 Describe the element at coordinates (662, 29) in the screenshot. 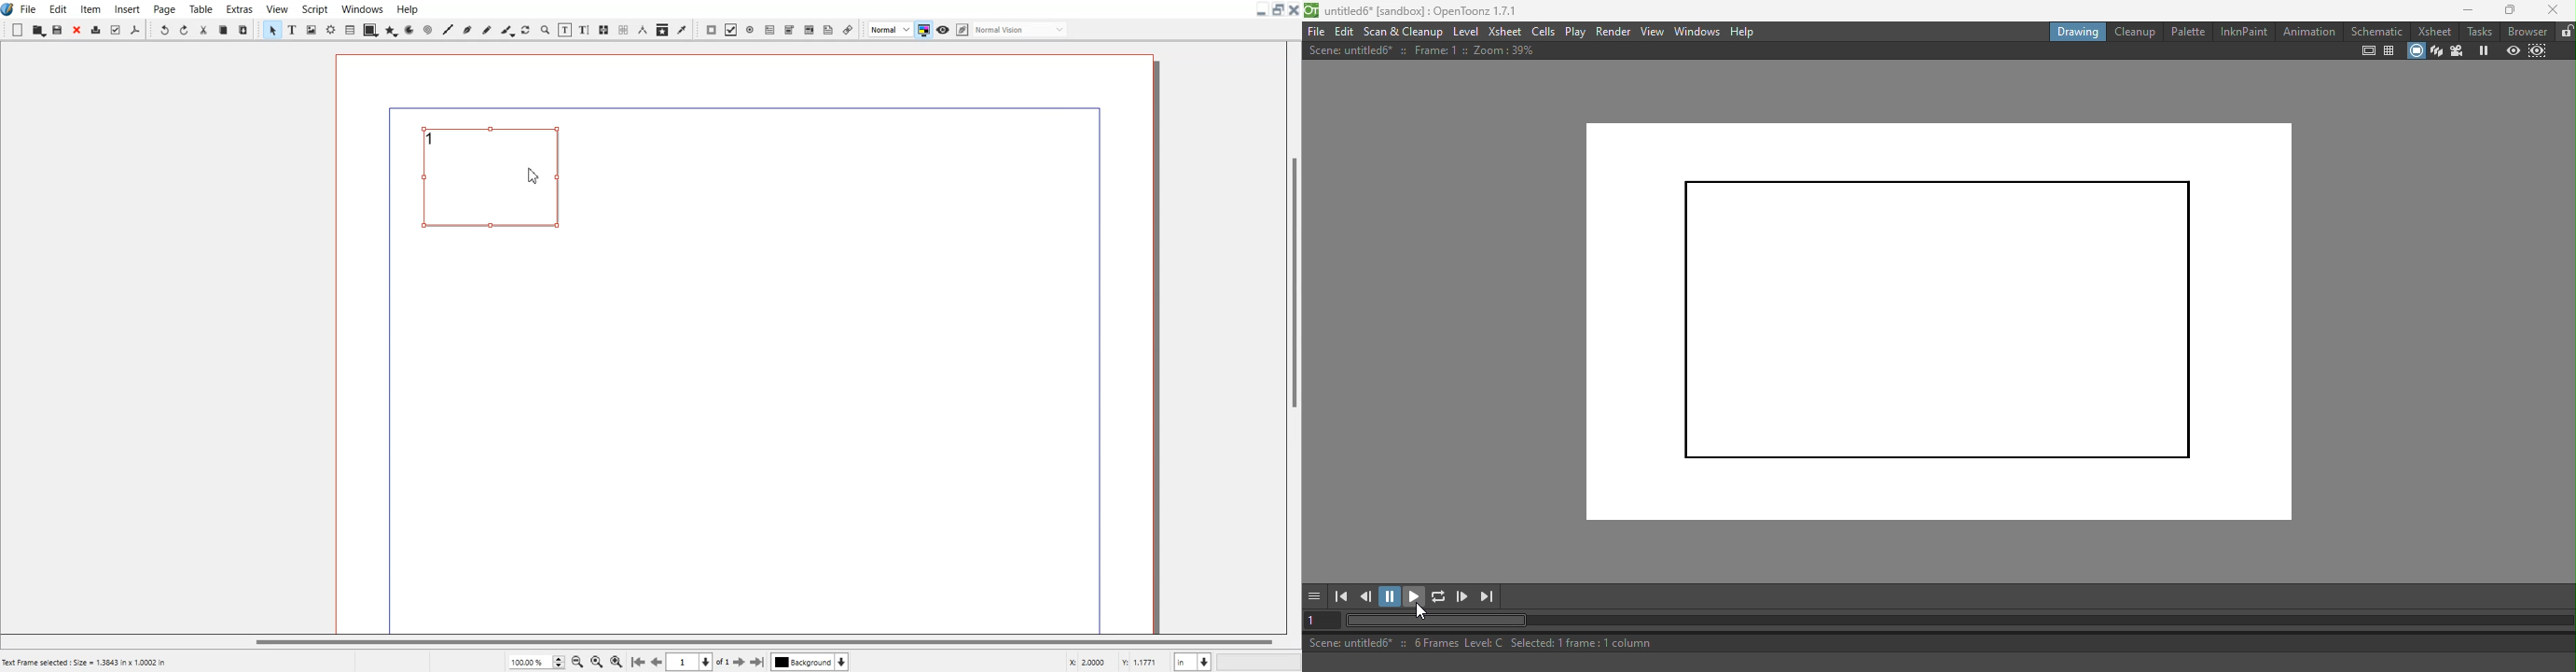

I see `Copy item Properties` at that location.